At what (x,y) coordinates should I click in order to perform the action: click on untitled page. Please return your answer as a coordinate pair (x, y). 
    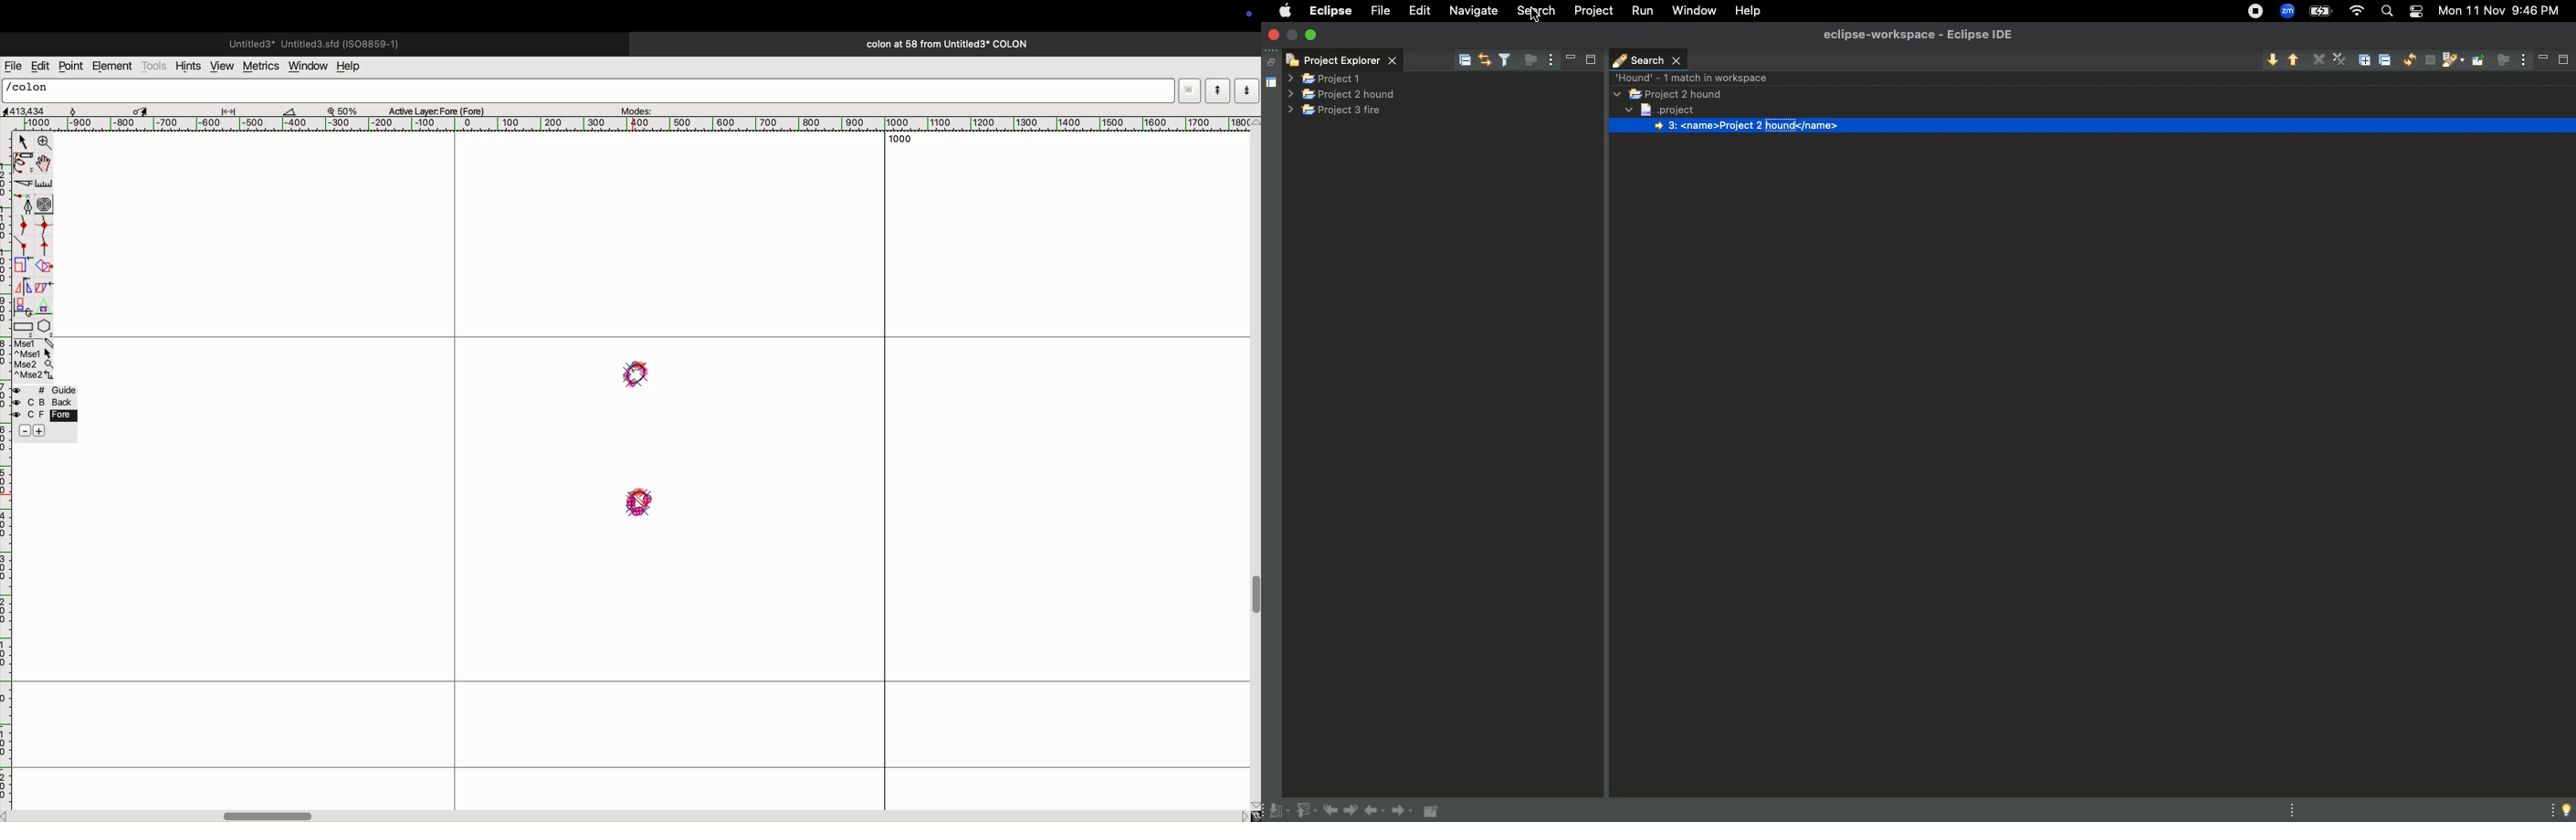
    Looking at the image, I should click on (313, 42).